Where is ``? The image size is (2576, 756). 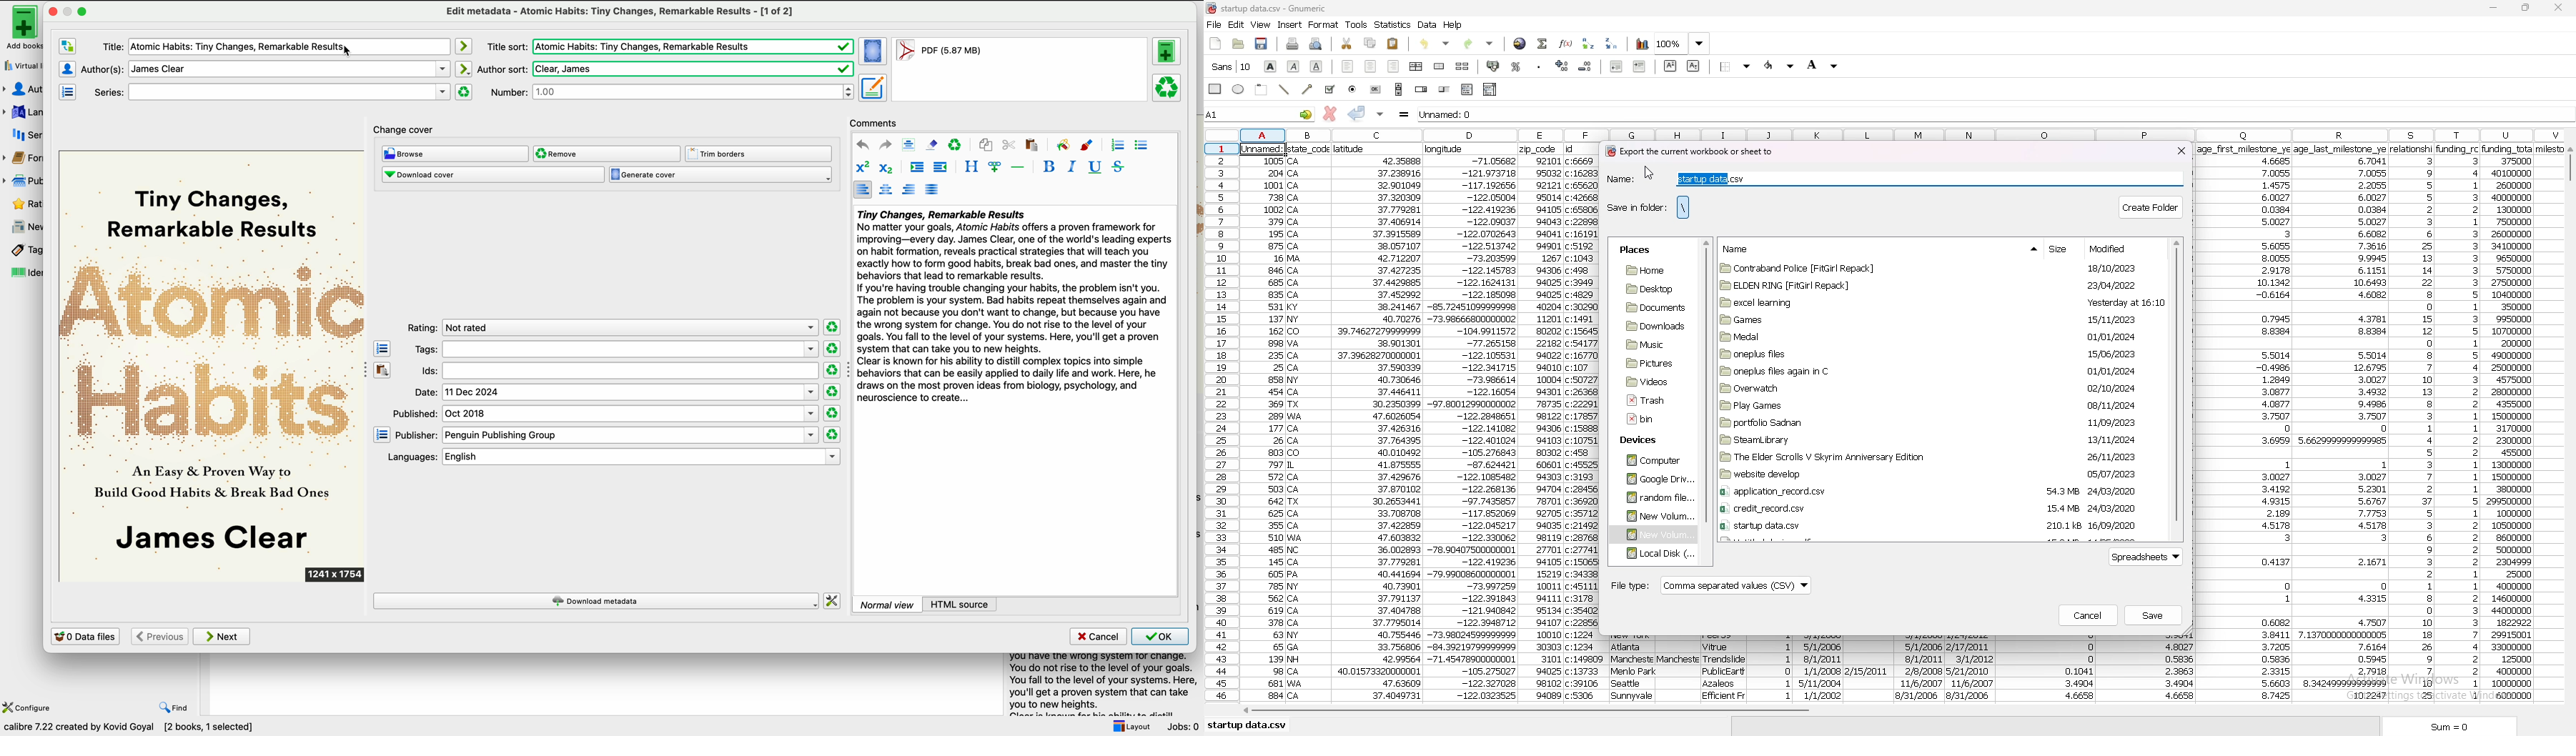
 is located at coordinates (1309, 423).